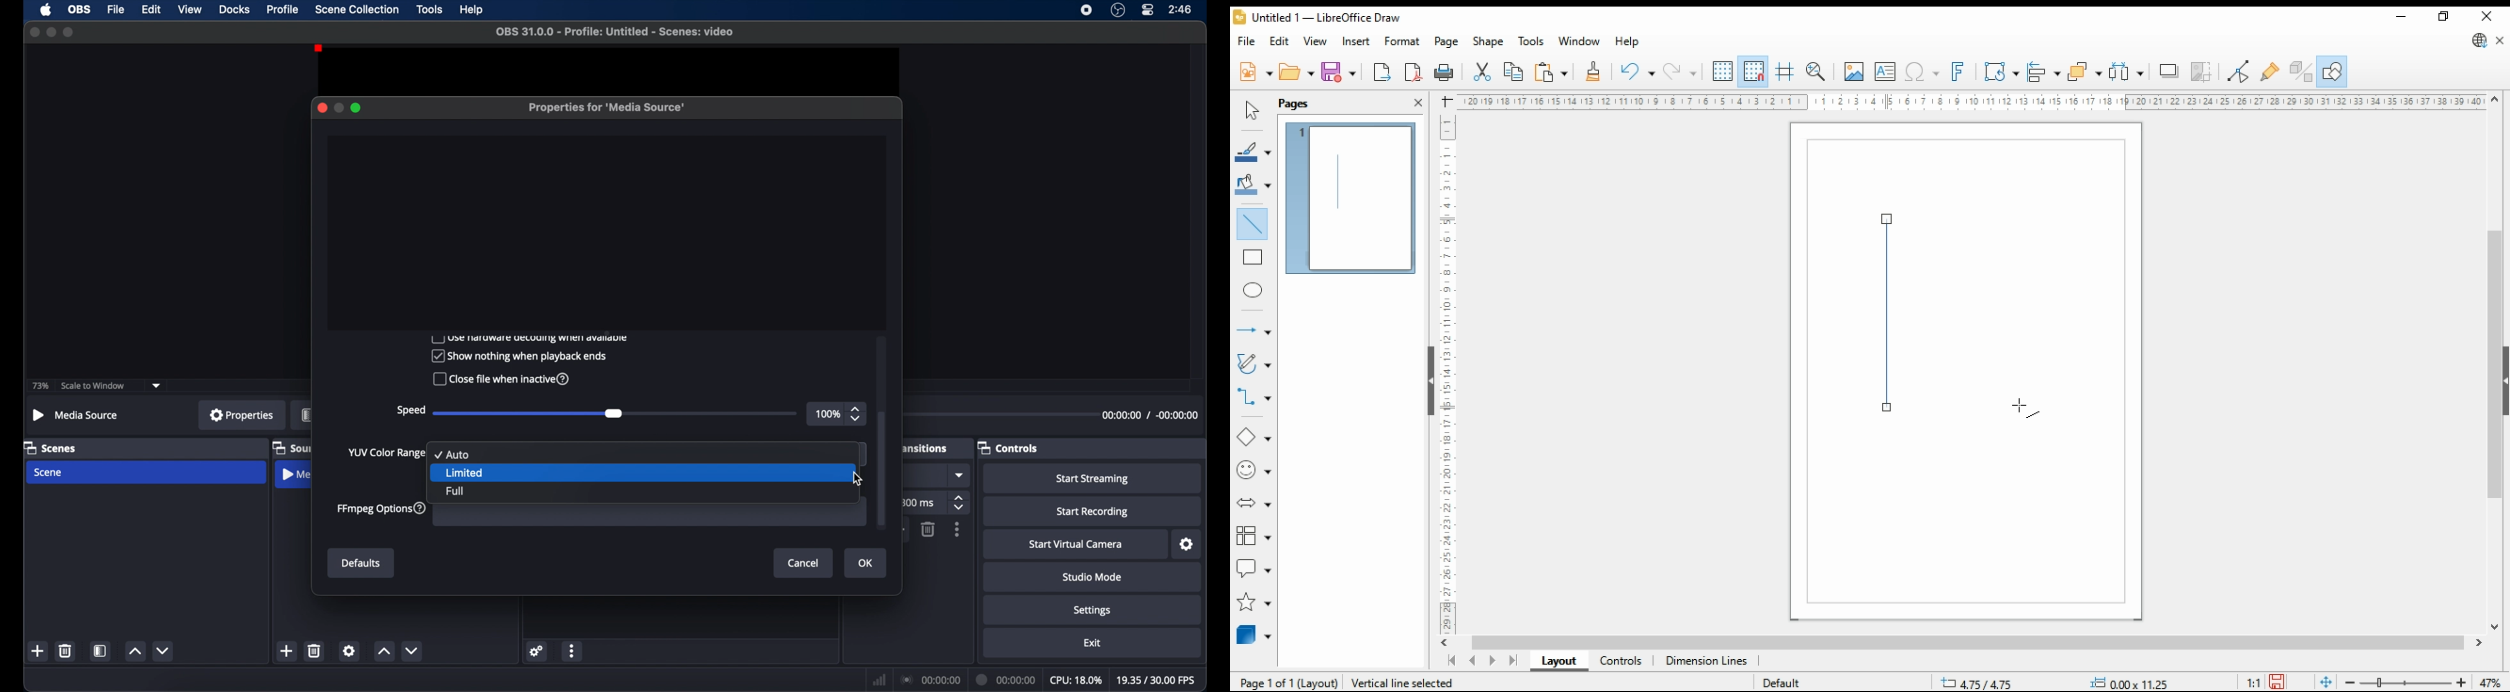  What do you see at coordinates (39, 386) in the screenshot?
I see `73%` at bounding box center [39, 386].